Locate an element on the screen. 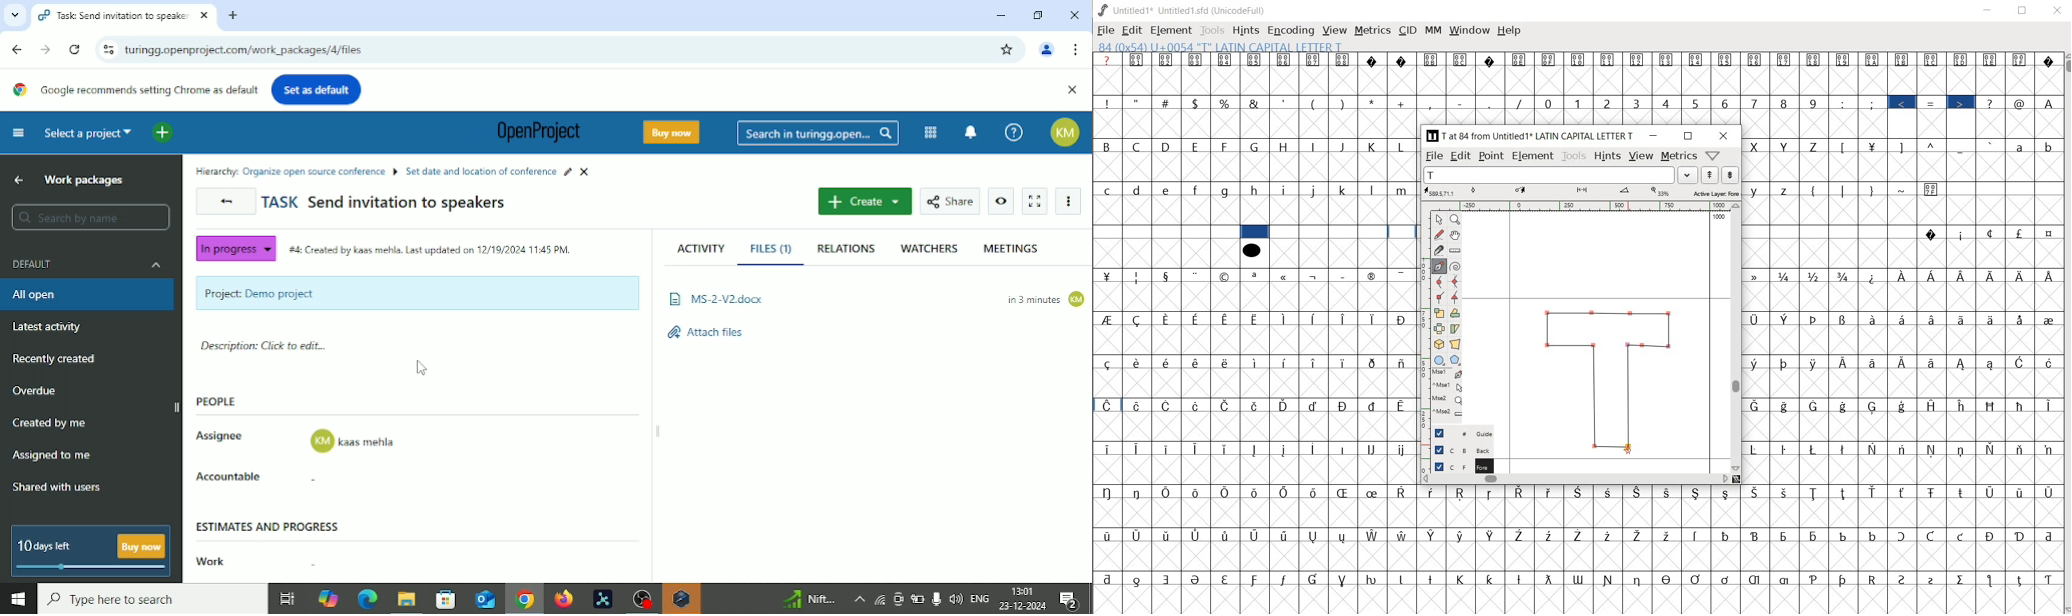 The height and width of the screenshot is (616, 2072). mm is located at coordinates (1433, 31).